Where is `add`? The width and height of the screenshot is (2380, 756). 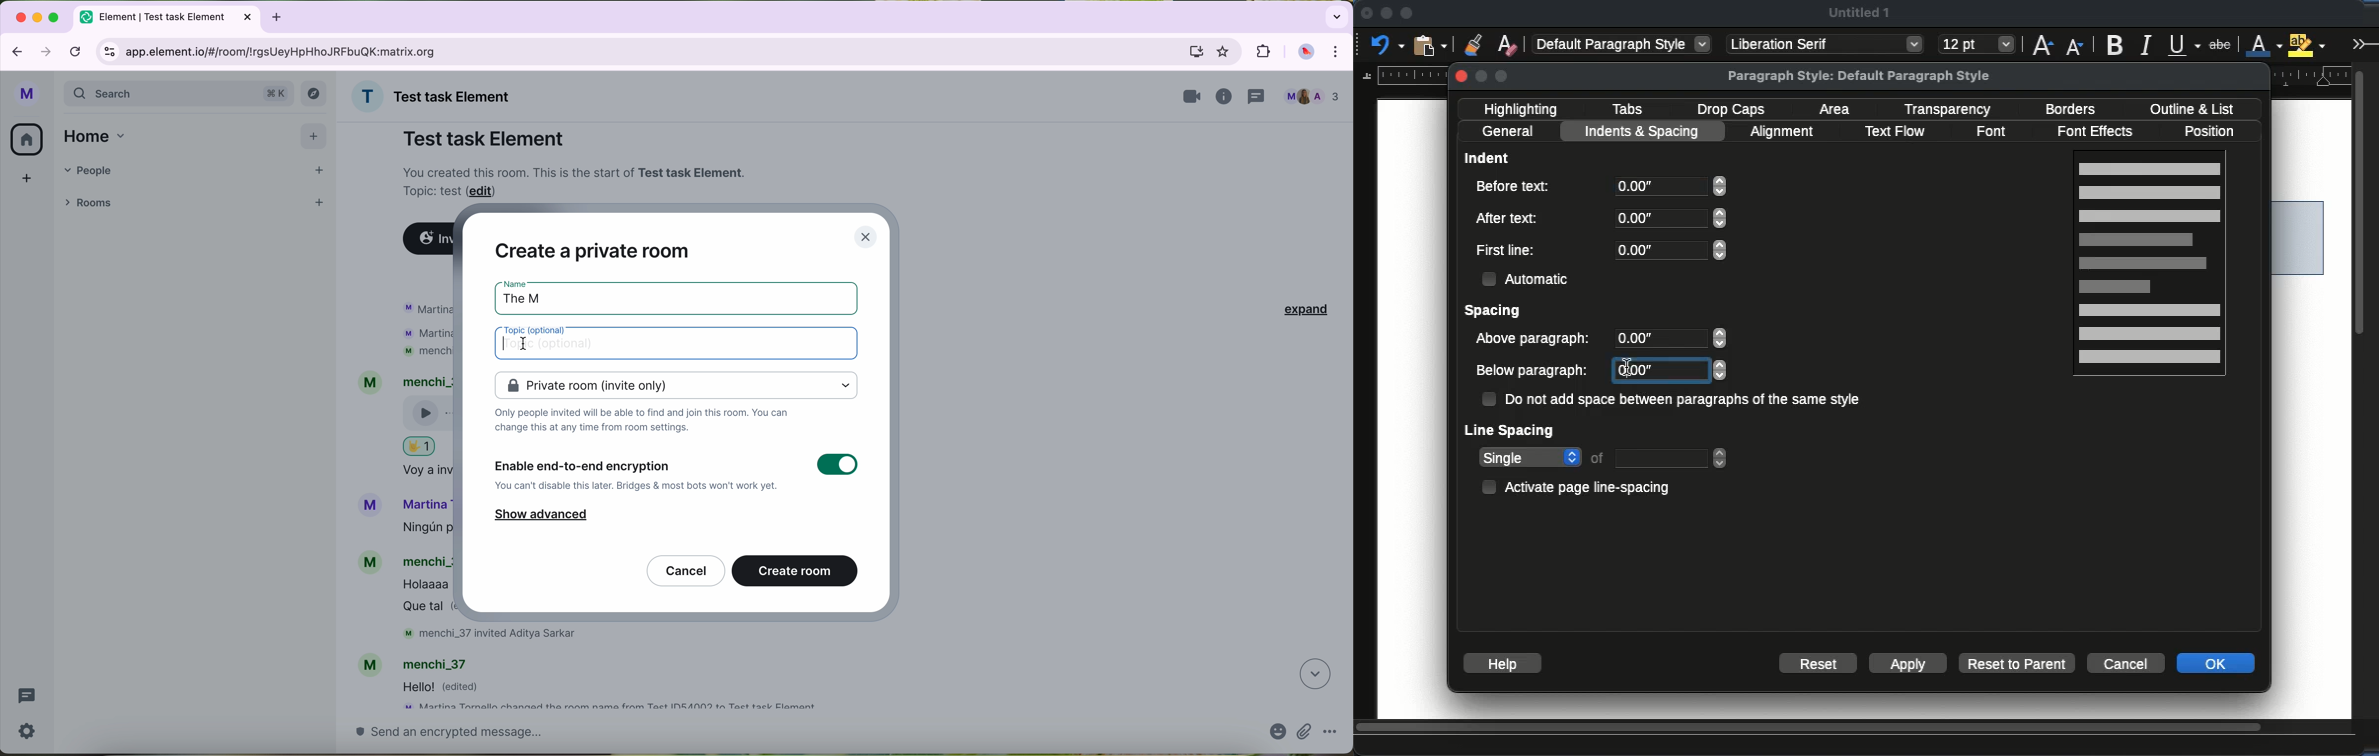 add is located at coordinates (22, 183).